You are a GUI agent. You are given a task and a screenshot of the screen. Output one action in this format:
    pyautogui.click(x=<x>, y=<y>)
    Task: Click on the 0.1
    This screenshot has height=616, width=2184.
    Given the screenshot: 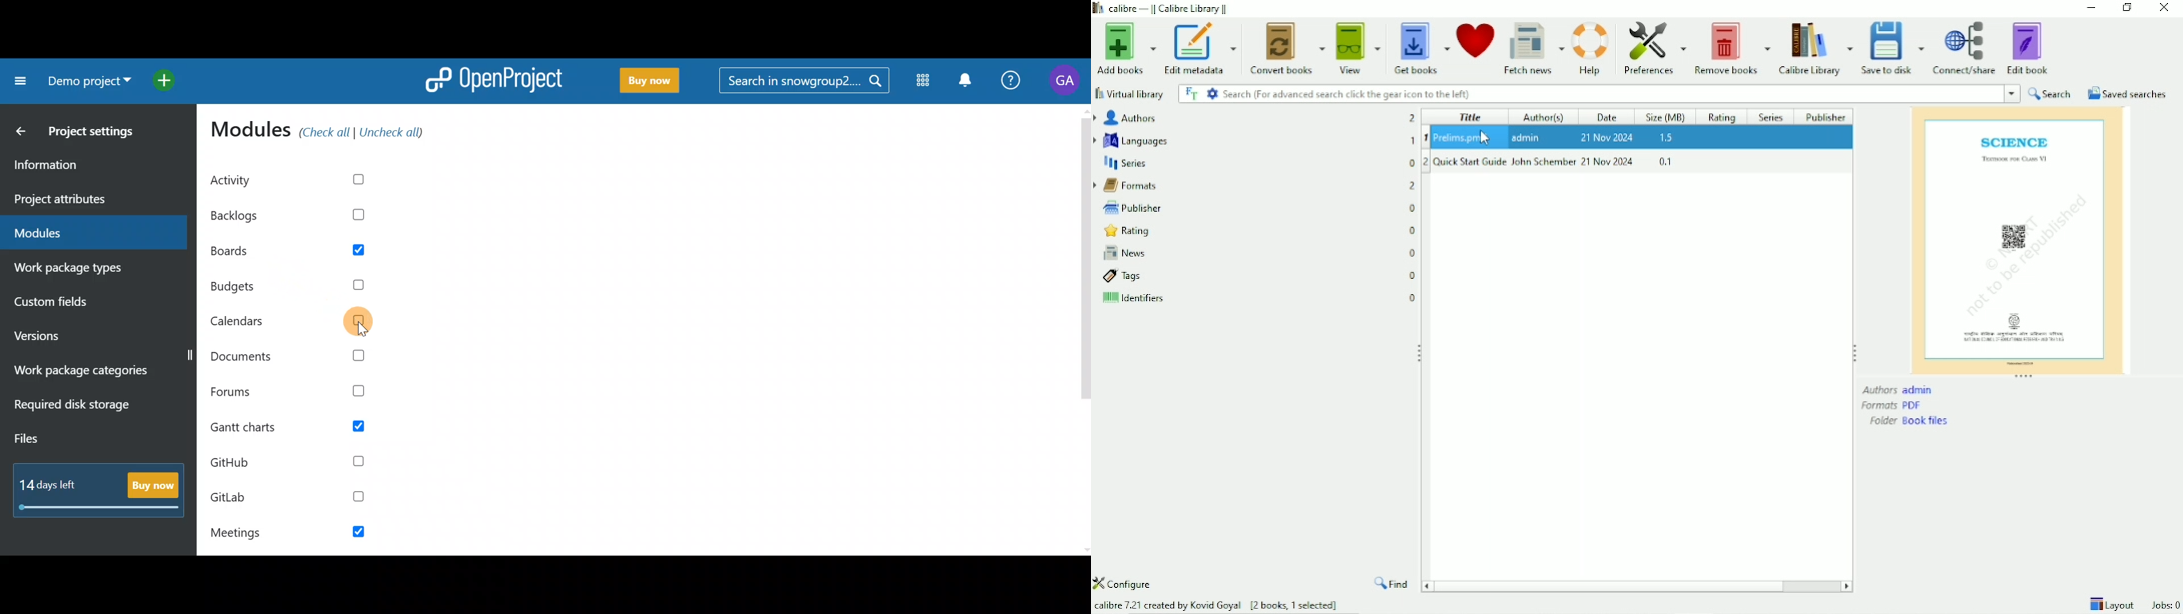 What is the action you would take?
    pyautogui.click(x=1665, y=161)
    